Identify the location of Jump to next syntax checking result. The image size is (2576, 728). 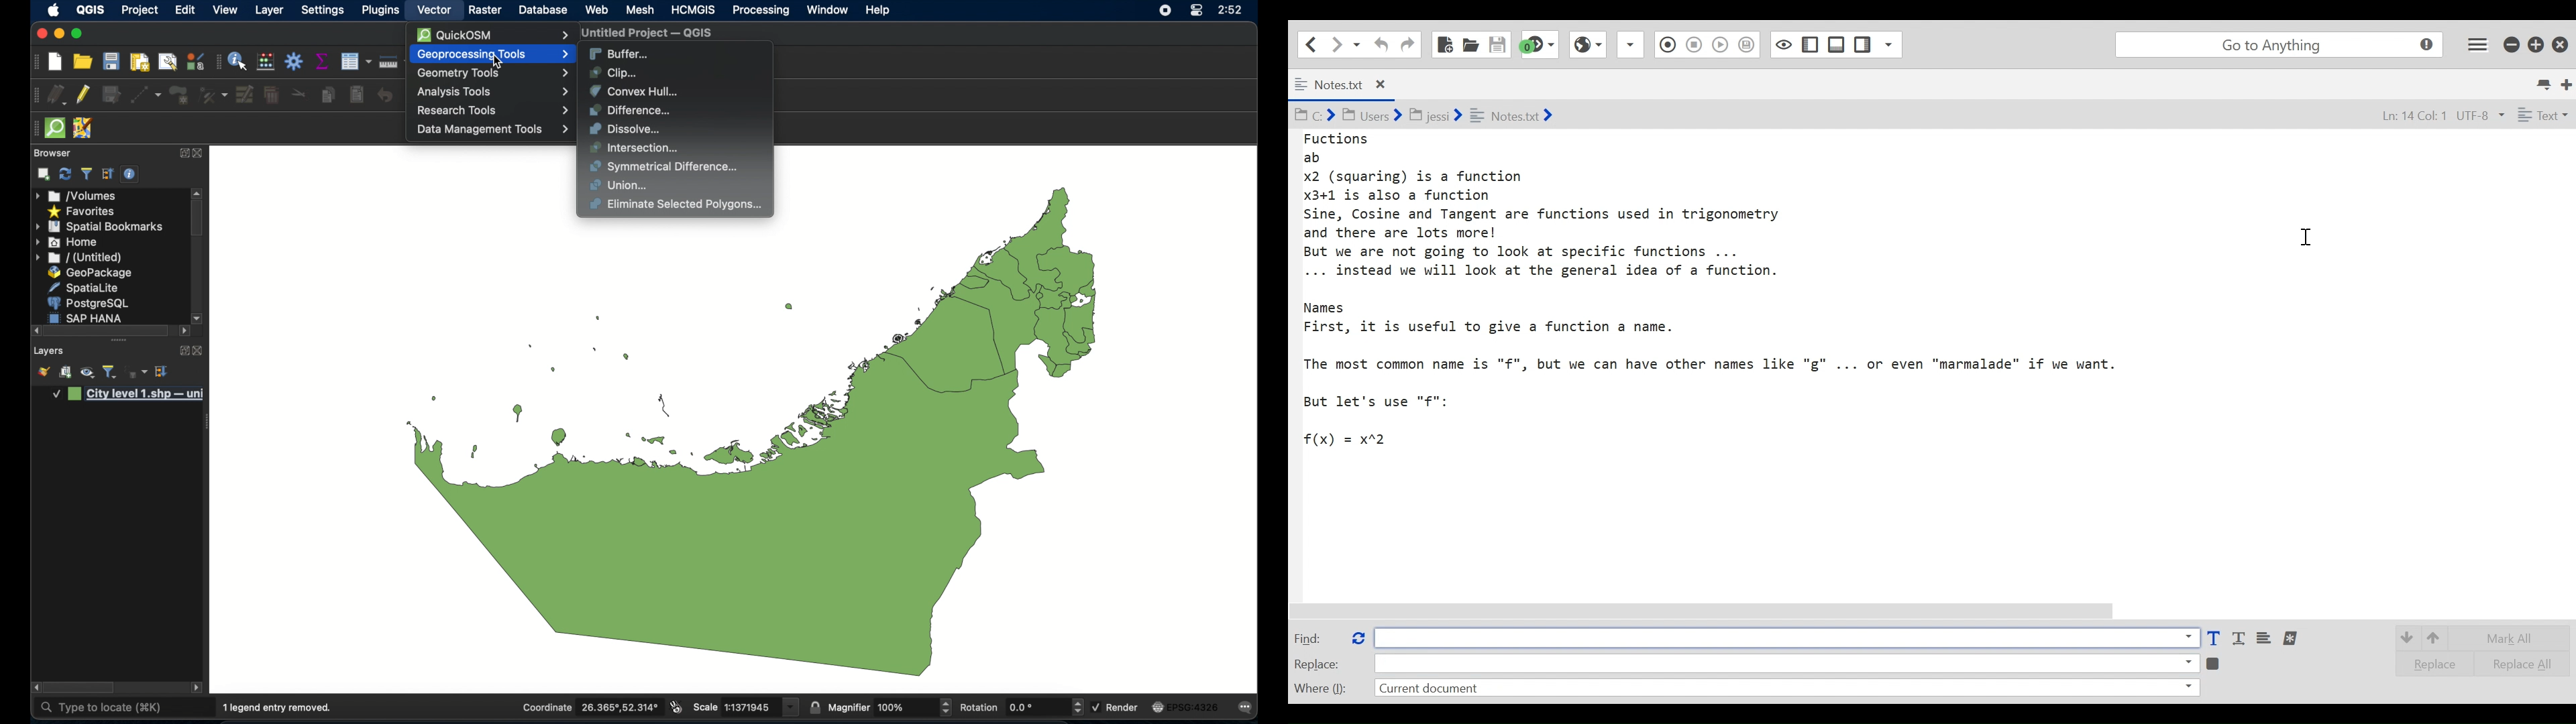
(1540, 44).